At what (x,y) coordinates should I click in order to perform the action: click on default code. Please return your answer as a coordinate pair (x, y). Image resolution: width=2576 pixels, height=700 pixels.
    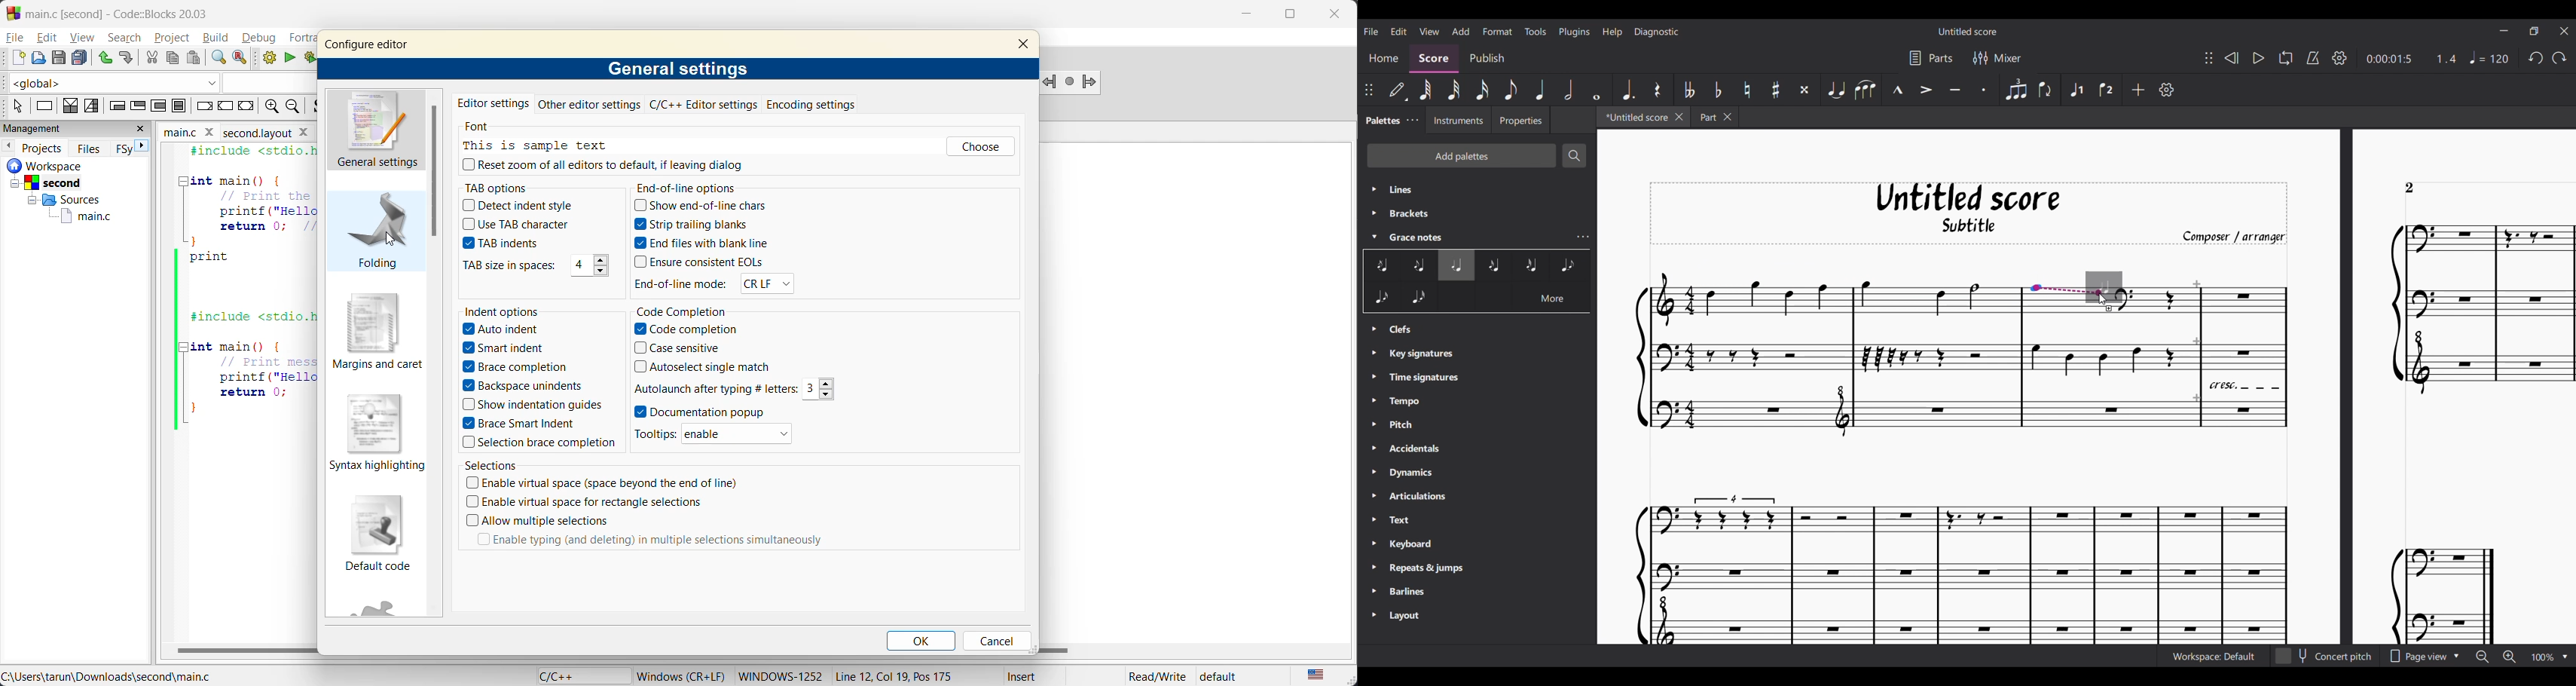
    Looking at the image, I should click on (378, 531).